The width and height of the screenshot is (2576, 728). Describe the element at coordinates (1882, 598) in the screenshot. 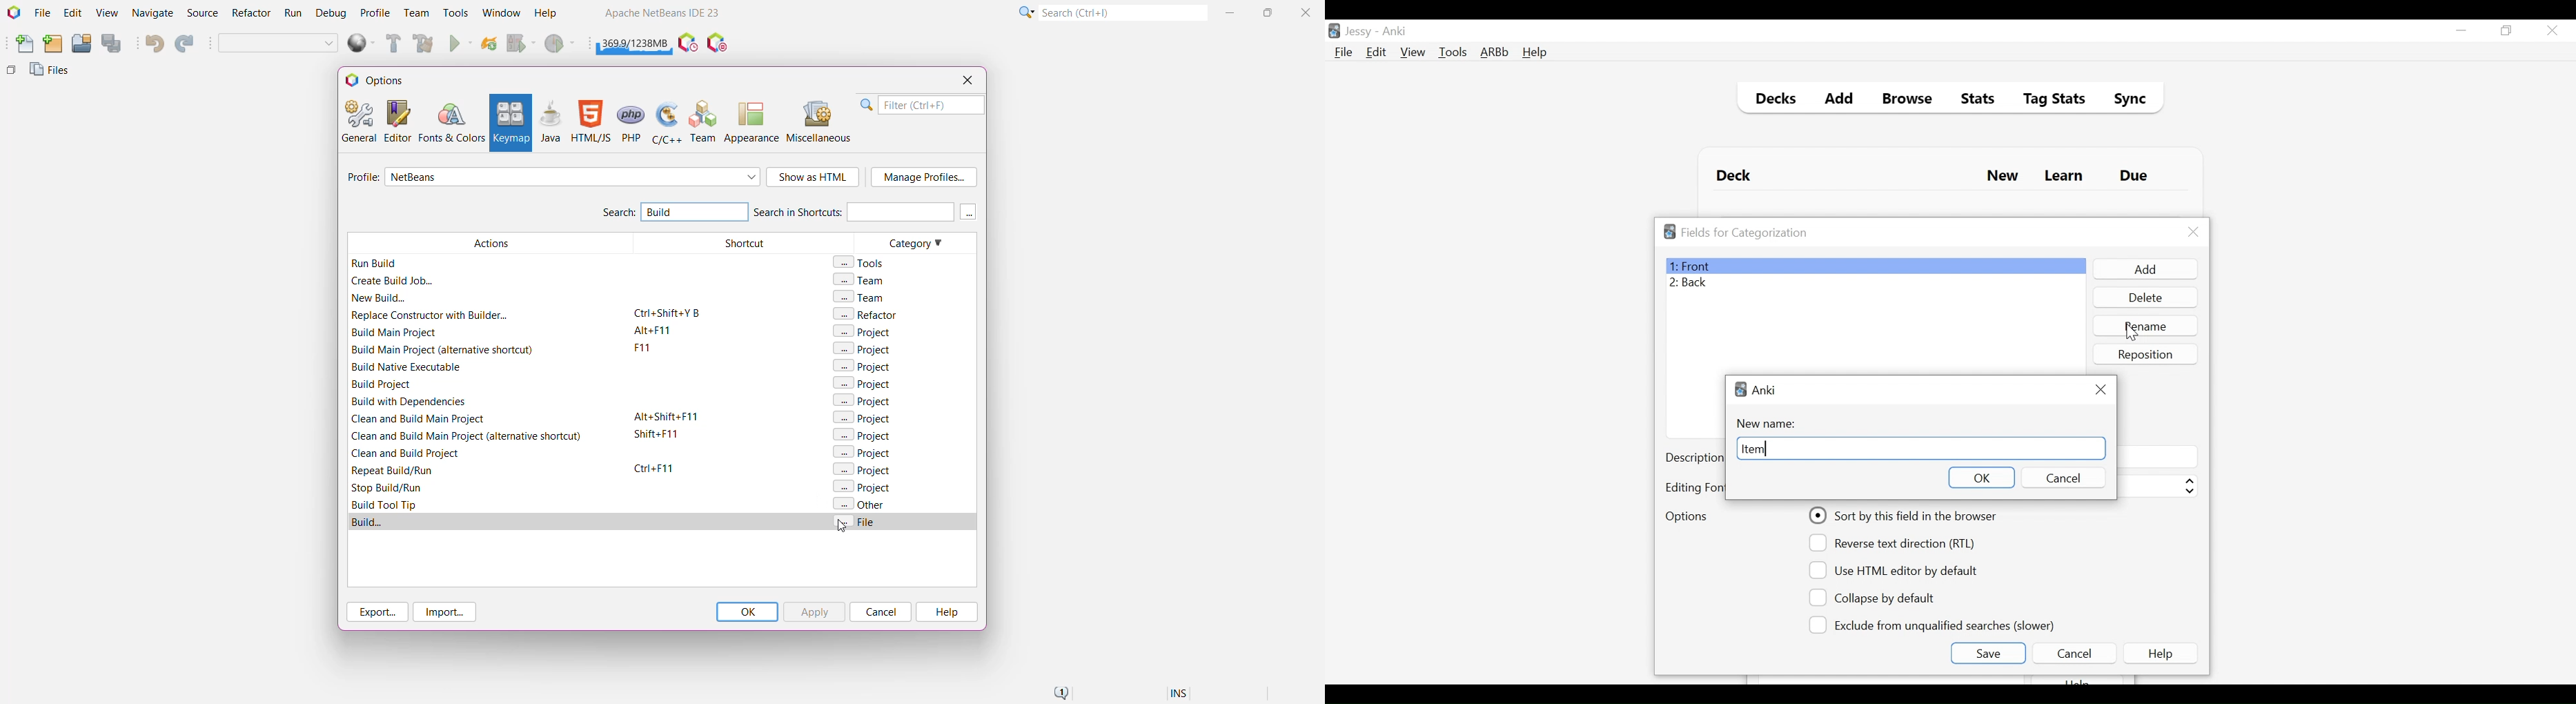

I see `(un)select Collapse by default` at that location.